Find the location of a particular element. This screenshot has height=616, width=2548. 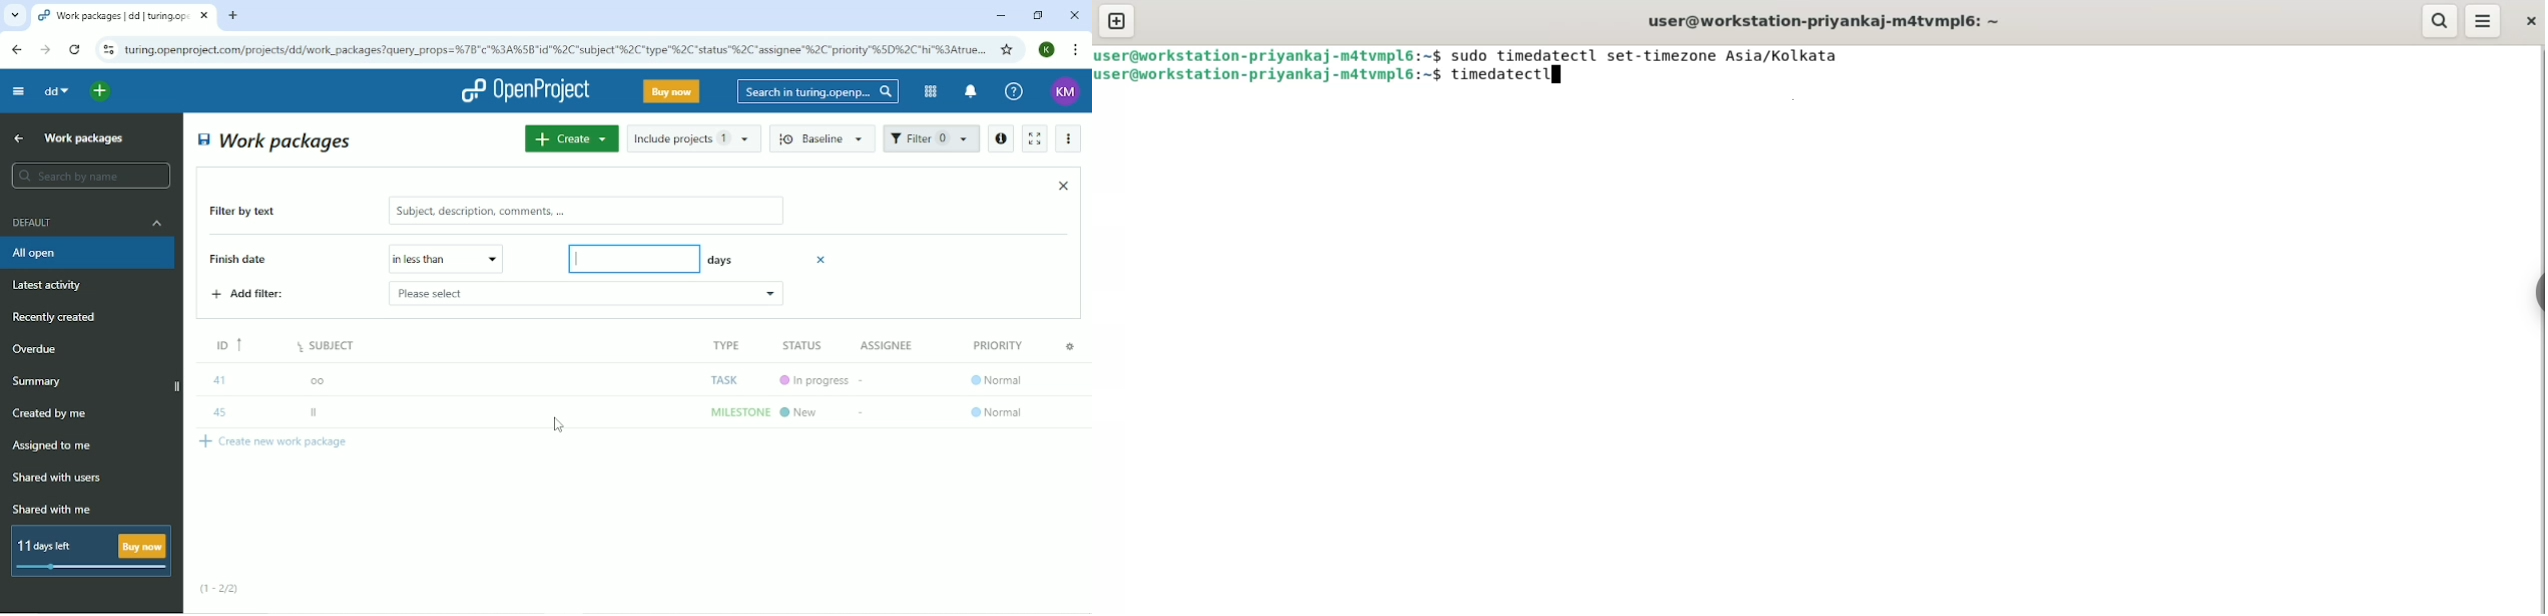

user@workstation-priyankaj-matvmplé:~$ is located at coordinates (1269, 56).